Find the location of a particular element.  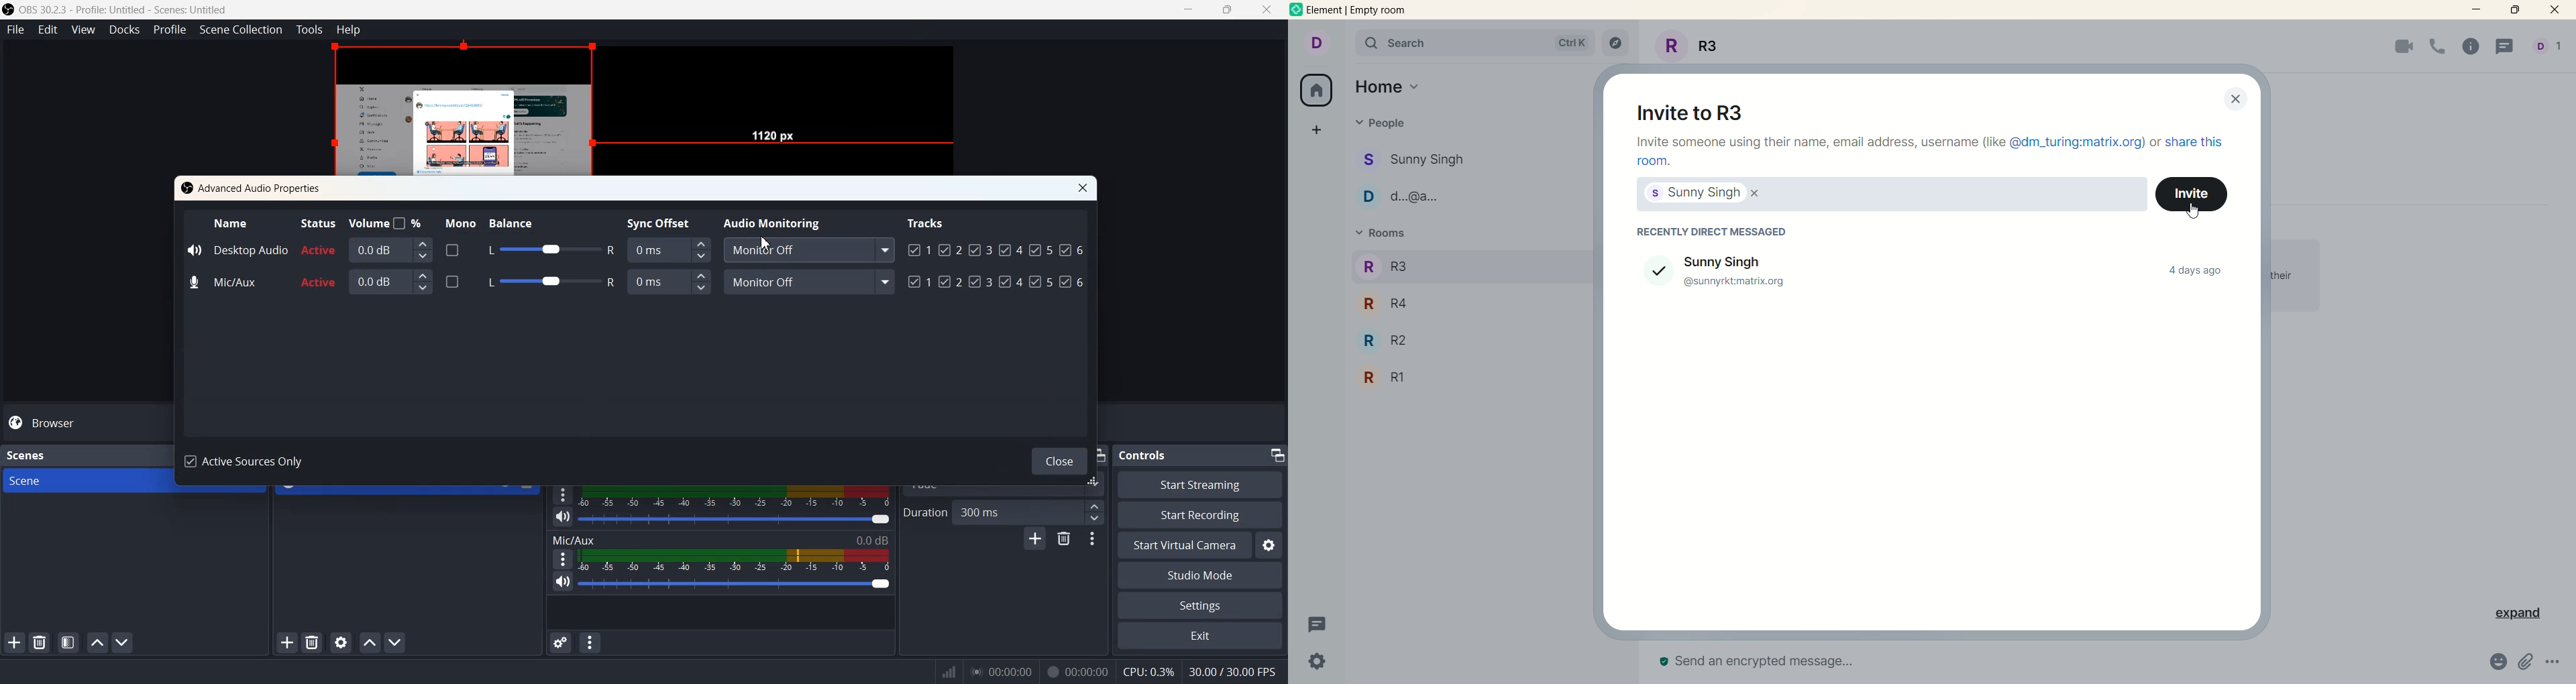

Minimize is located at coordinates (1276, 453).